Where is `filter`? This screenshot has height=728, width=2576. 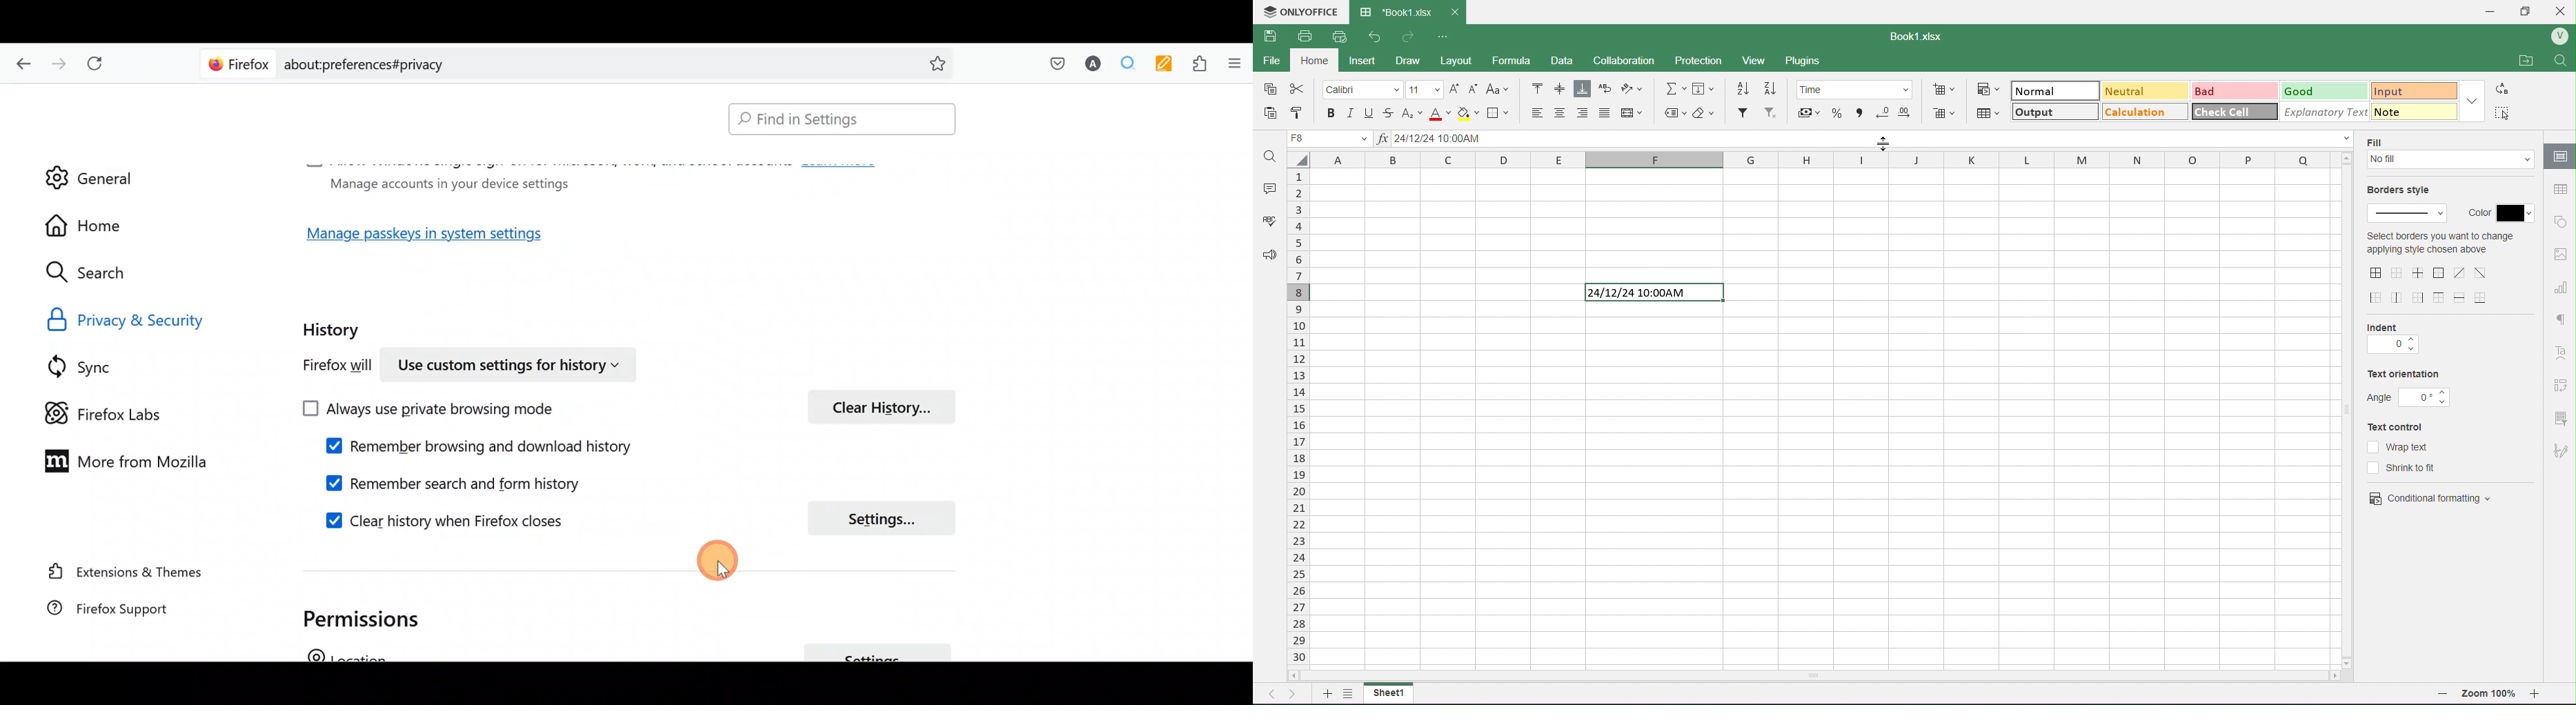 filter is located at coordinates (2559, 417).